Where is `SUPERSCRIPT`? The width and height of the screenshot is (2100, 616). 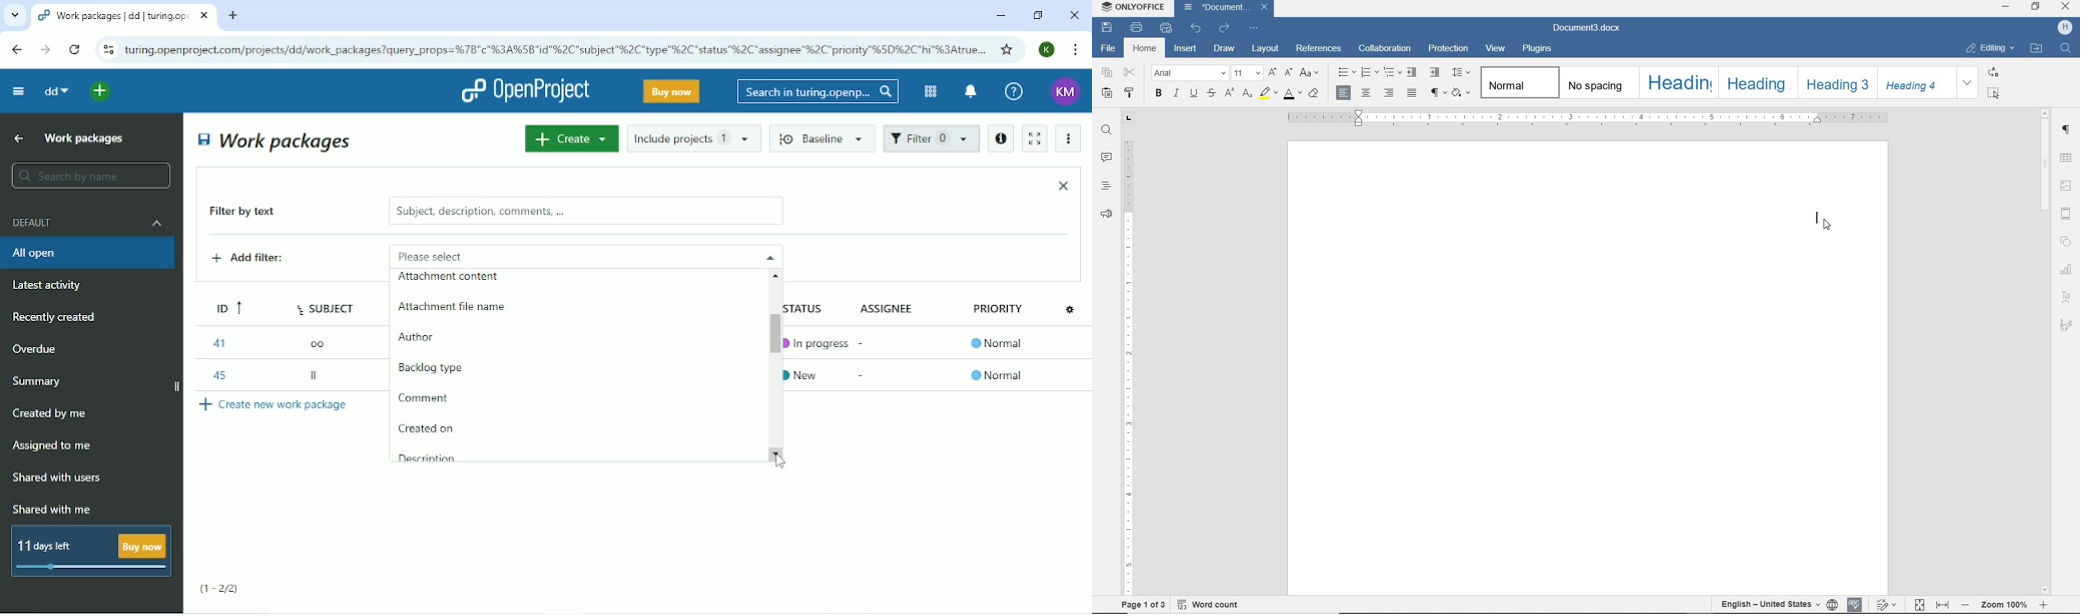
SUPERSCRIPT is located at coordinates (1229, 92).